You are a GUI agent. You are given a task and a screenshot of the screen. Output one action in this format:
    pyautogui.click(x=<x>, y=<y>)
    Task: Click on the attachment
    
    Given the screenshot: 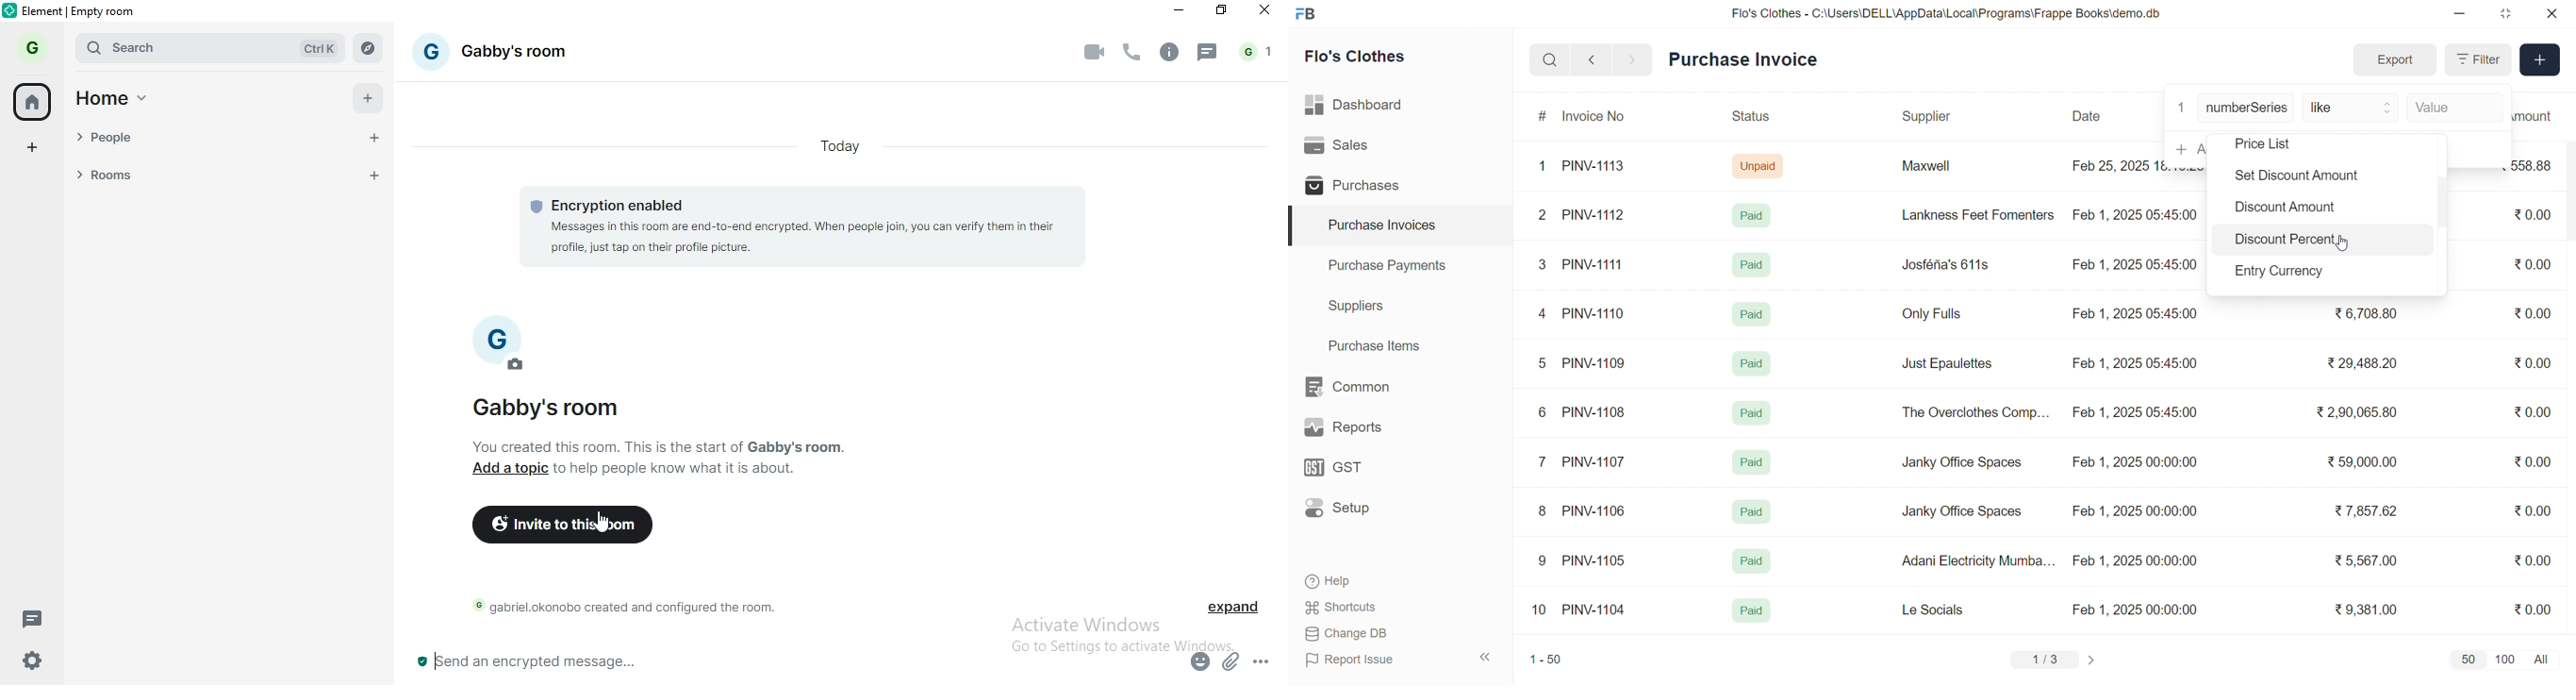 What is the action you would take?
    pyautogui.click(x=1232, y=663)
    